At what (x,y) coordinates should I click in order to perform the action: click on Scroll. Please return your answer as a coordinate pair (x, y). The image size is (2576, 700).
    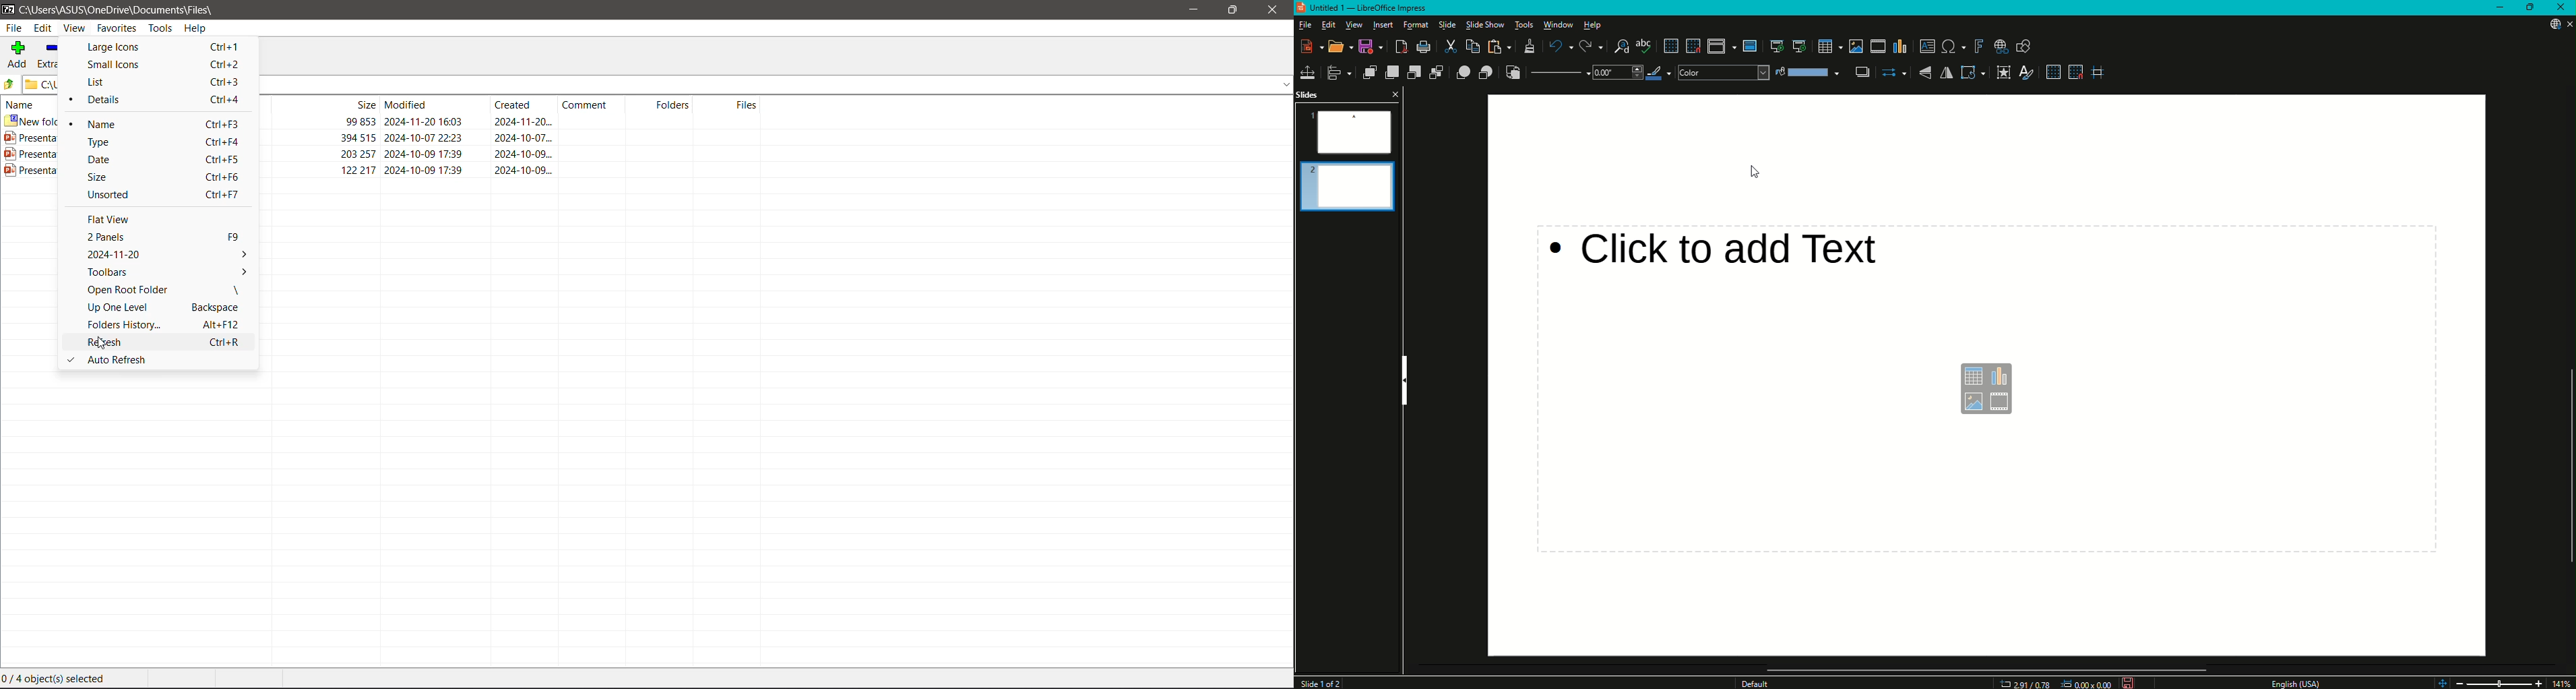
    Looking at the image, I should click on (2577, 284).